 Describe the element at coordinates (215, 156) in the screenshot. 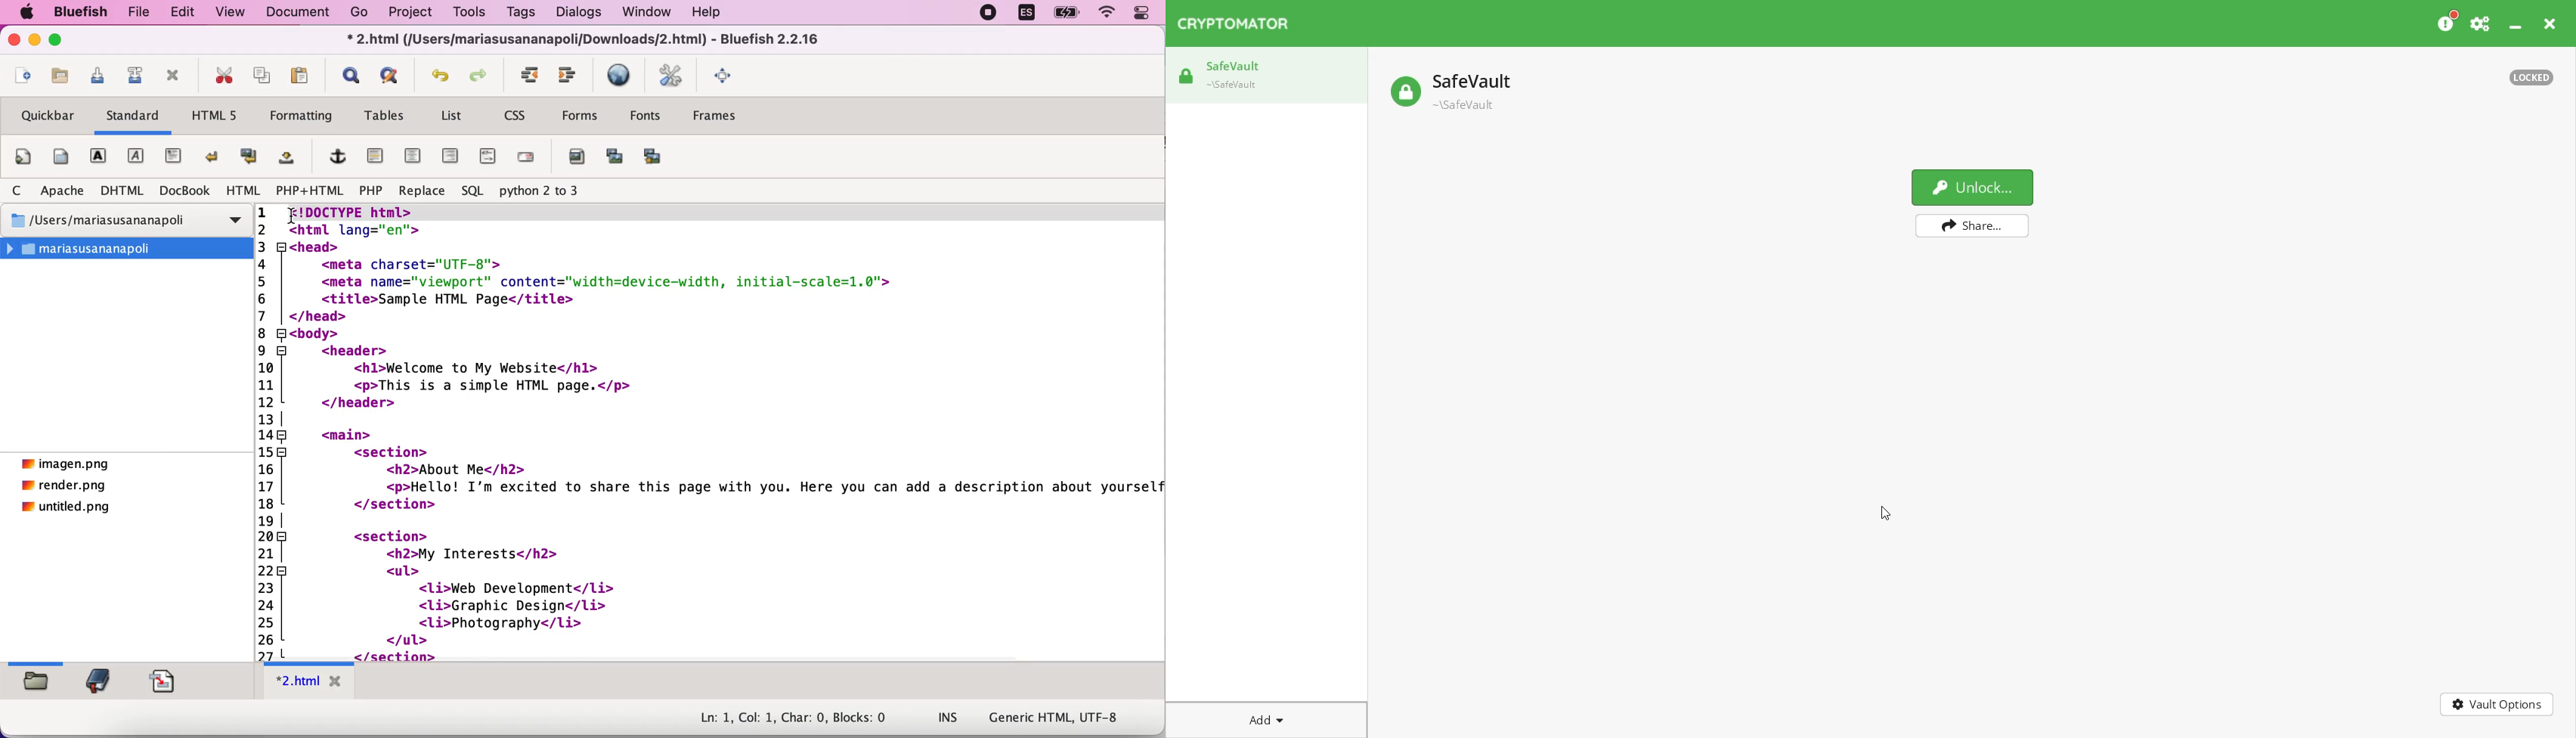

I see `break` at that location.